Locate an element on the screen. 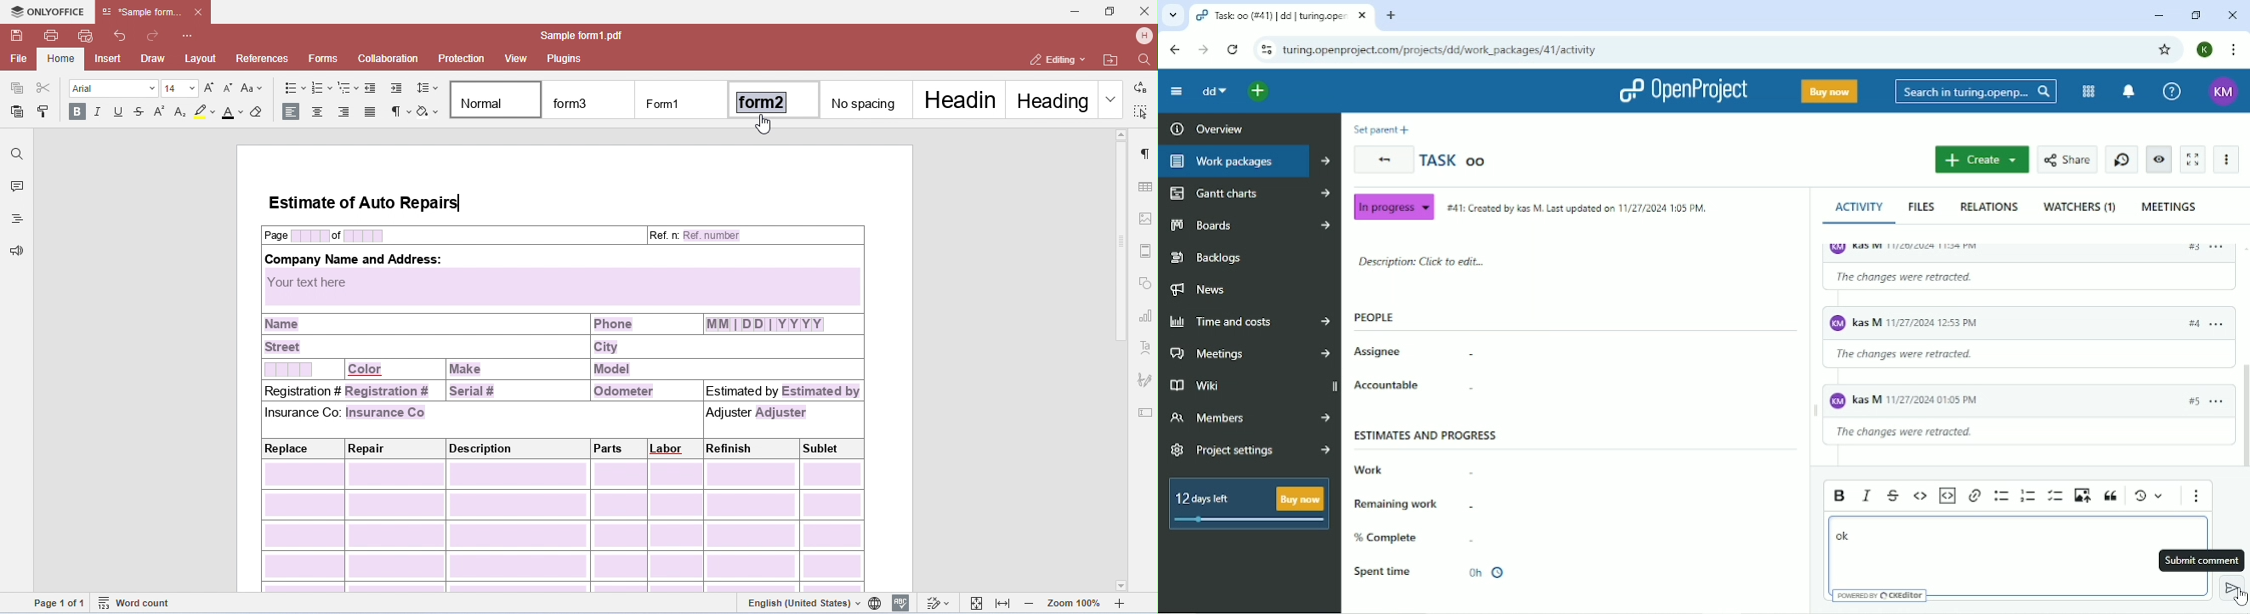 Image resolution: width=2268 pixels, height=616 pixels. Open quick add menu is located at coordinates (1260, 92).